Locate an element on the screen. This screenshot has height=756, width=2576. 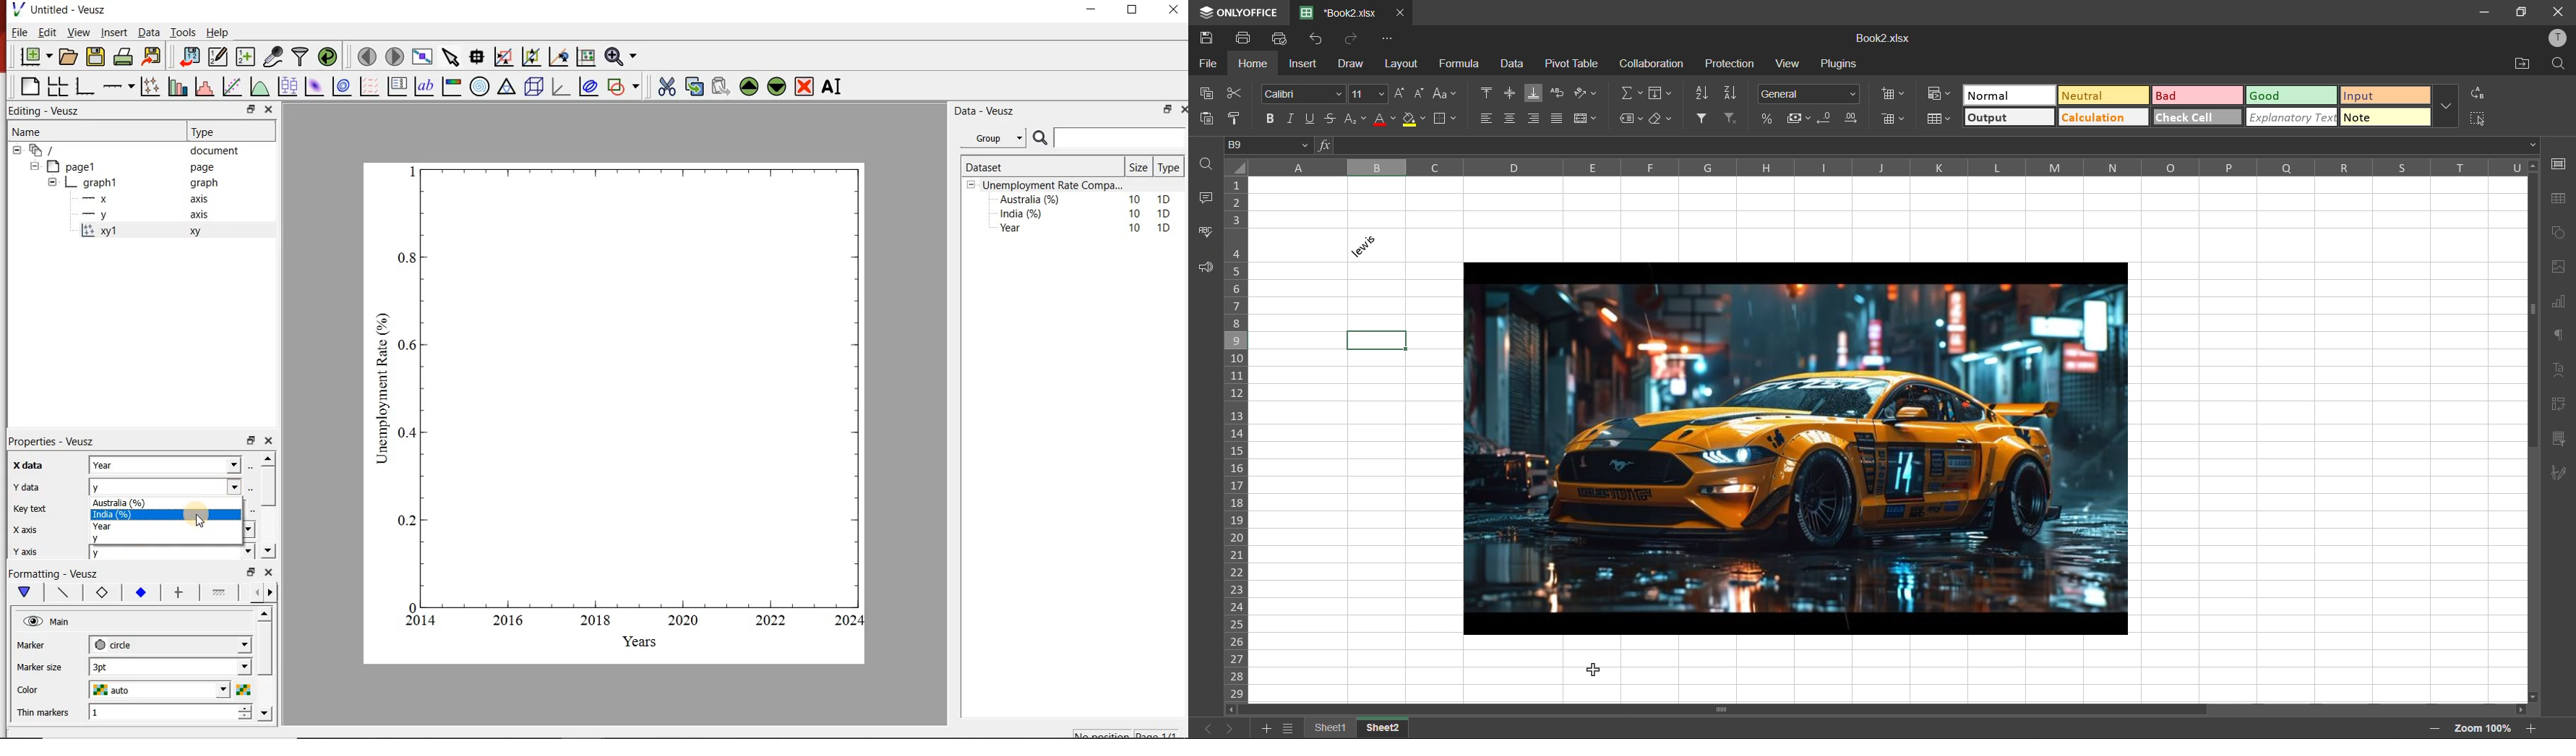
underline is located at coordinates (1309, 119).